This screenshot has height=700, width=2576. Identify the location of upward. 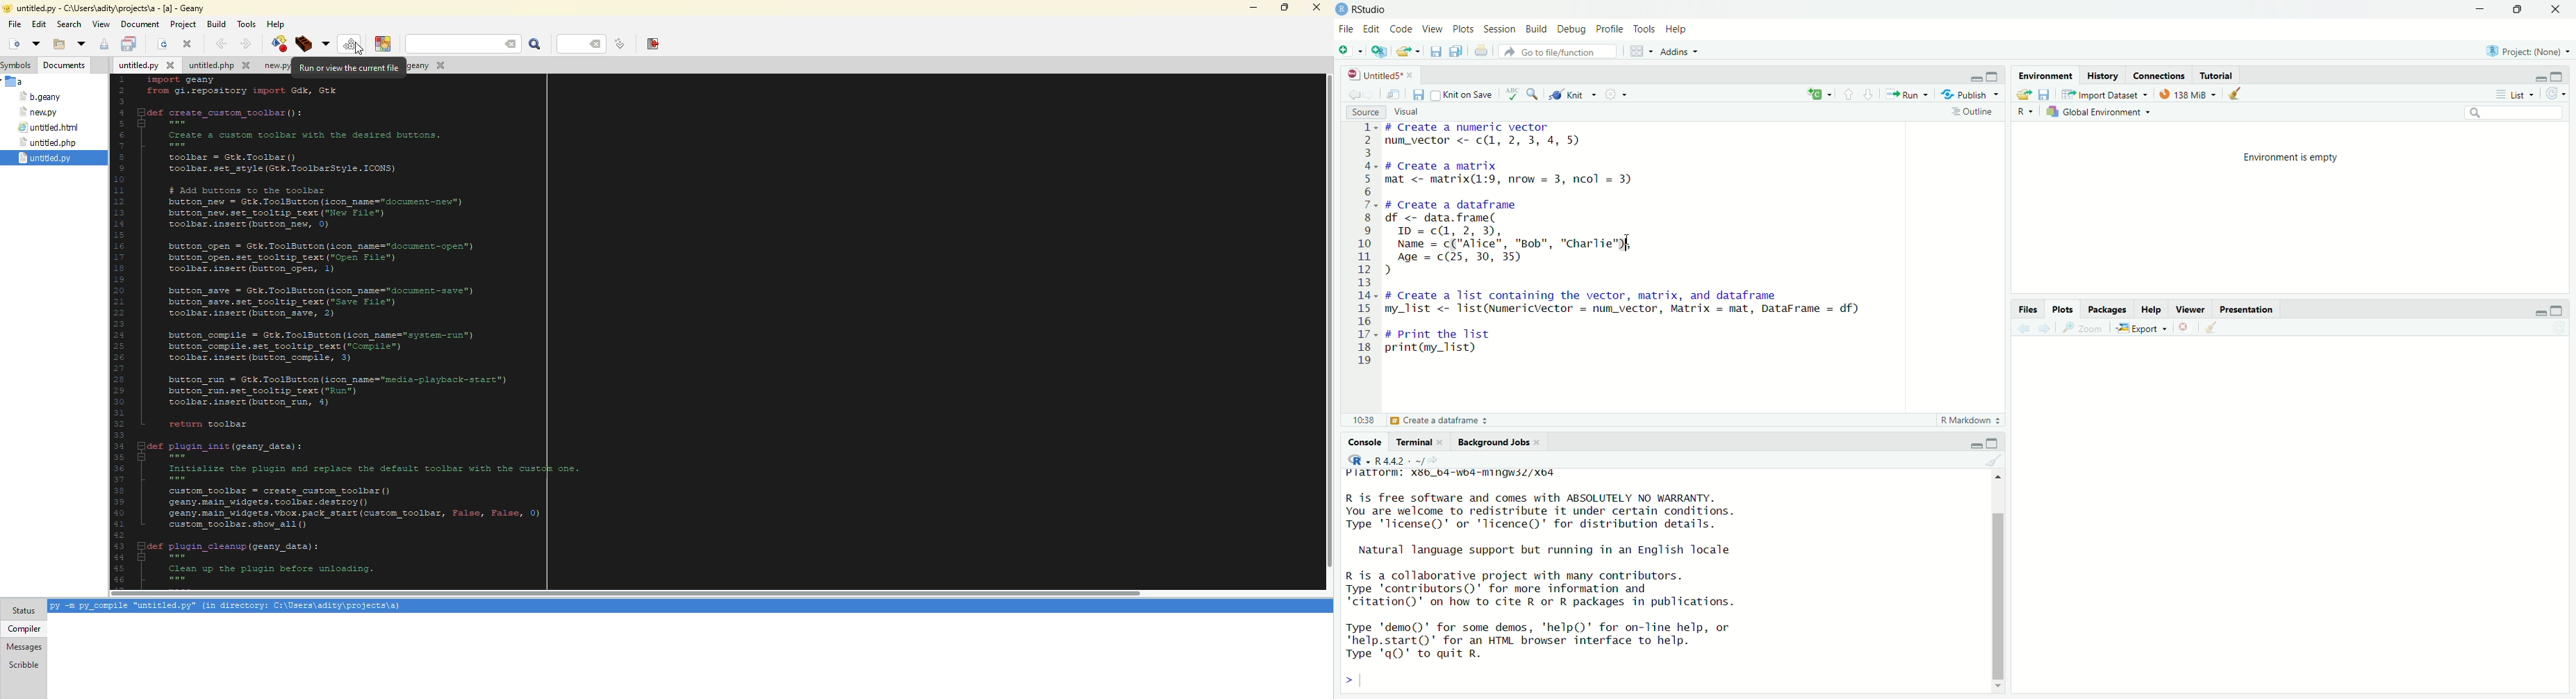
(1852, 94).